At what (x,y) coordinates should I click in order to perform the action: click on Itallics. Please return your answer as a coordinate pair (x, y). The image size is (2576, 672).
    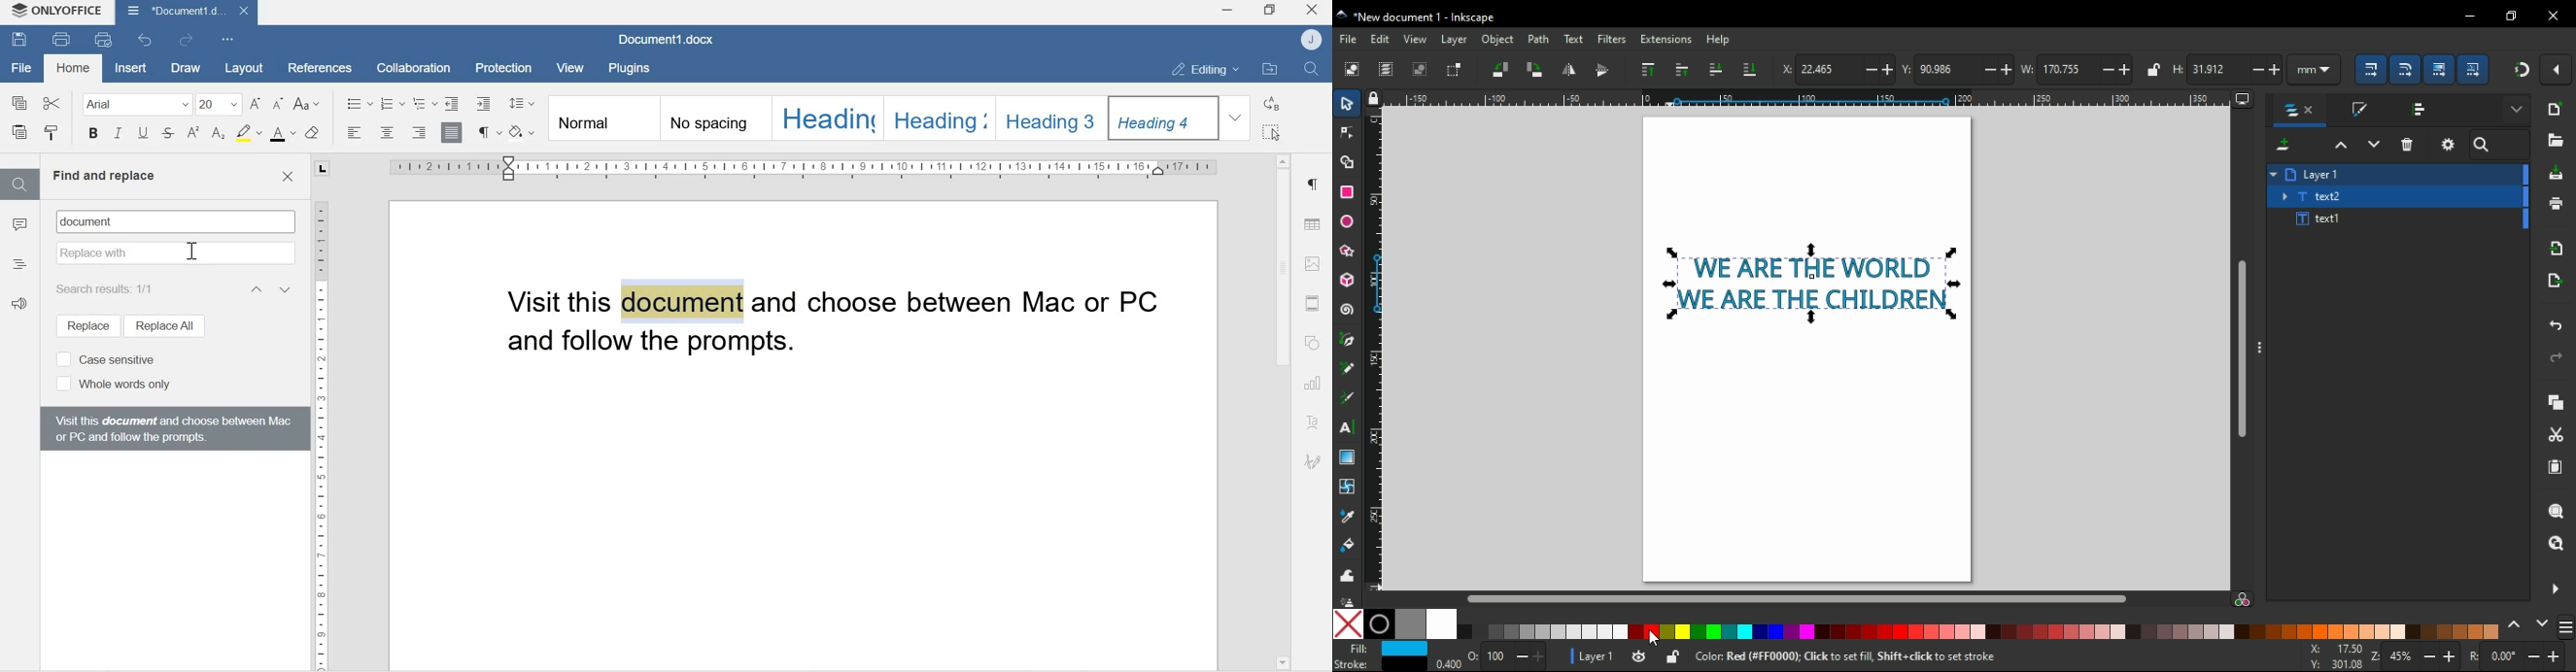
    Looking at the image, I should click on (118, 135).